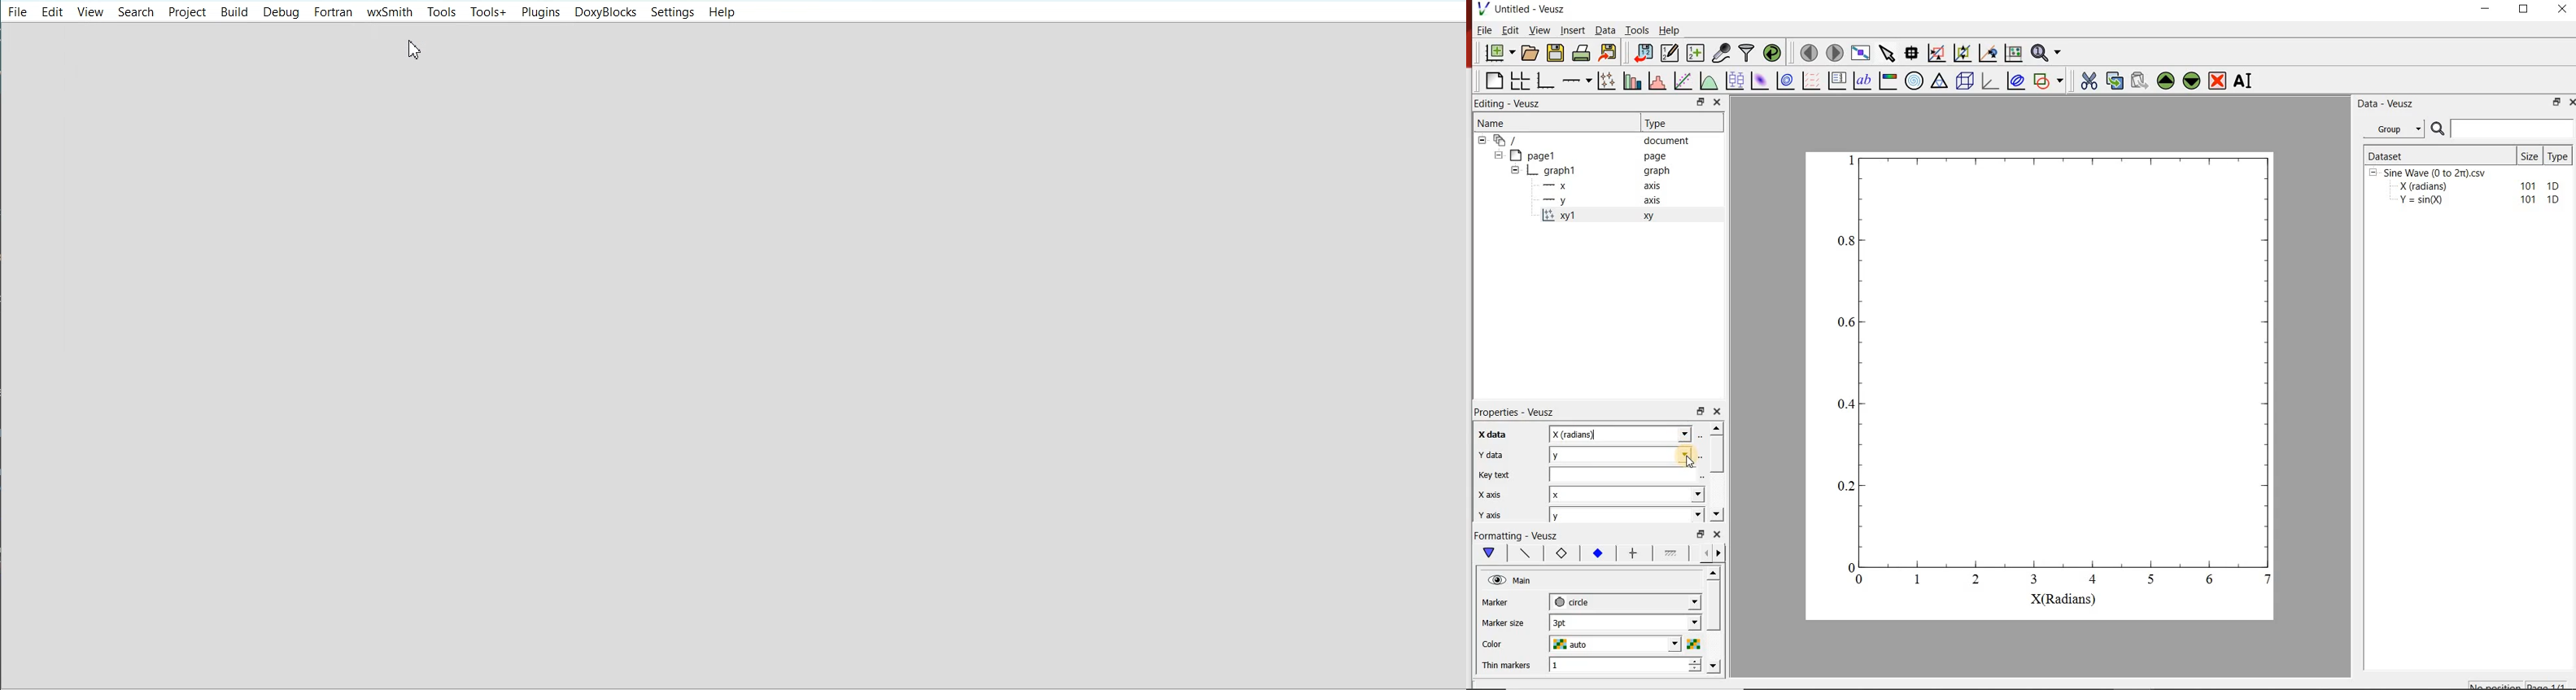 This screenshot has width=2576, height=700. I want to click on Sine Wave (0 to 2m).csvX (radians) 101 1DY =sin(Q) 101 1D, so click(2466, 190).